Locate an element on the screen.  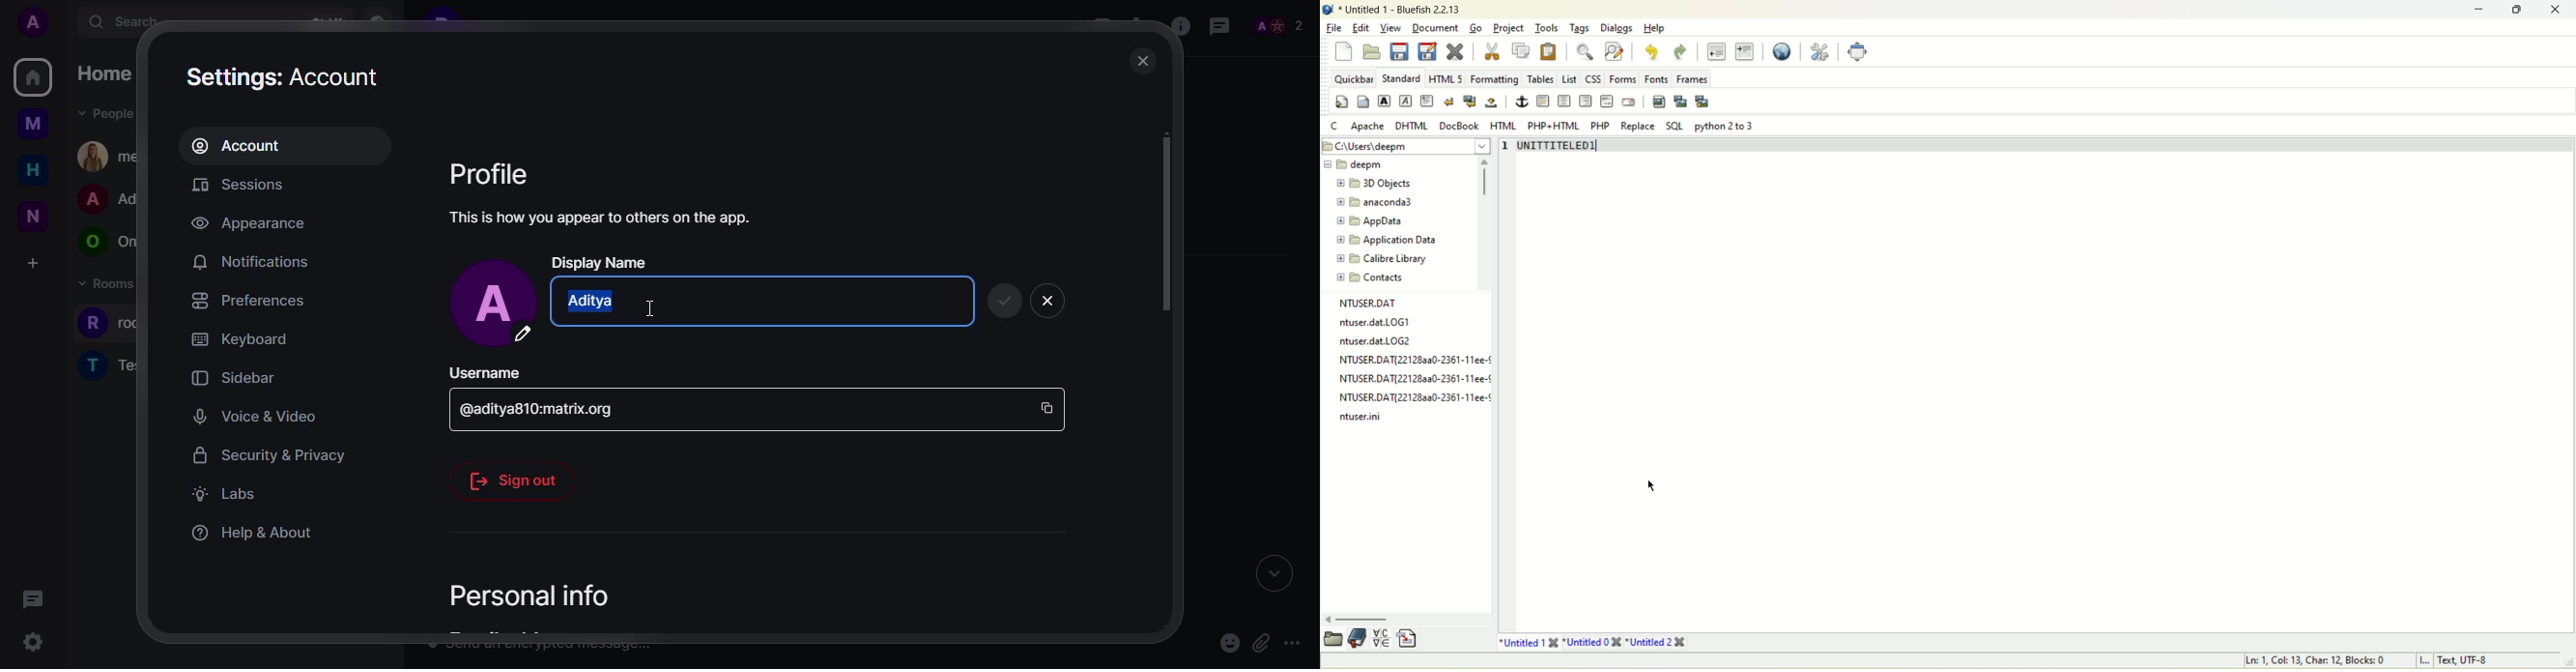
SOL is located at coordinates (1676, 124).